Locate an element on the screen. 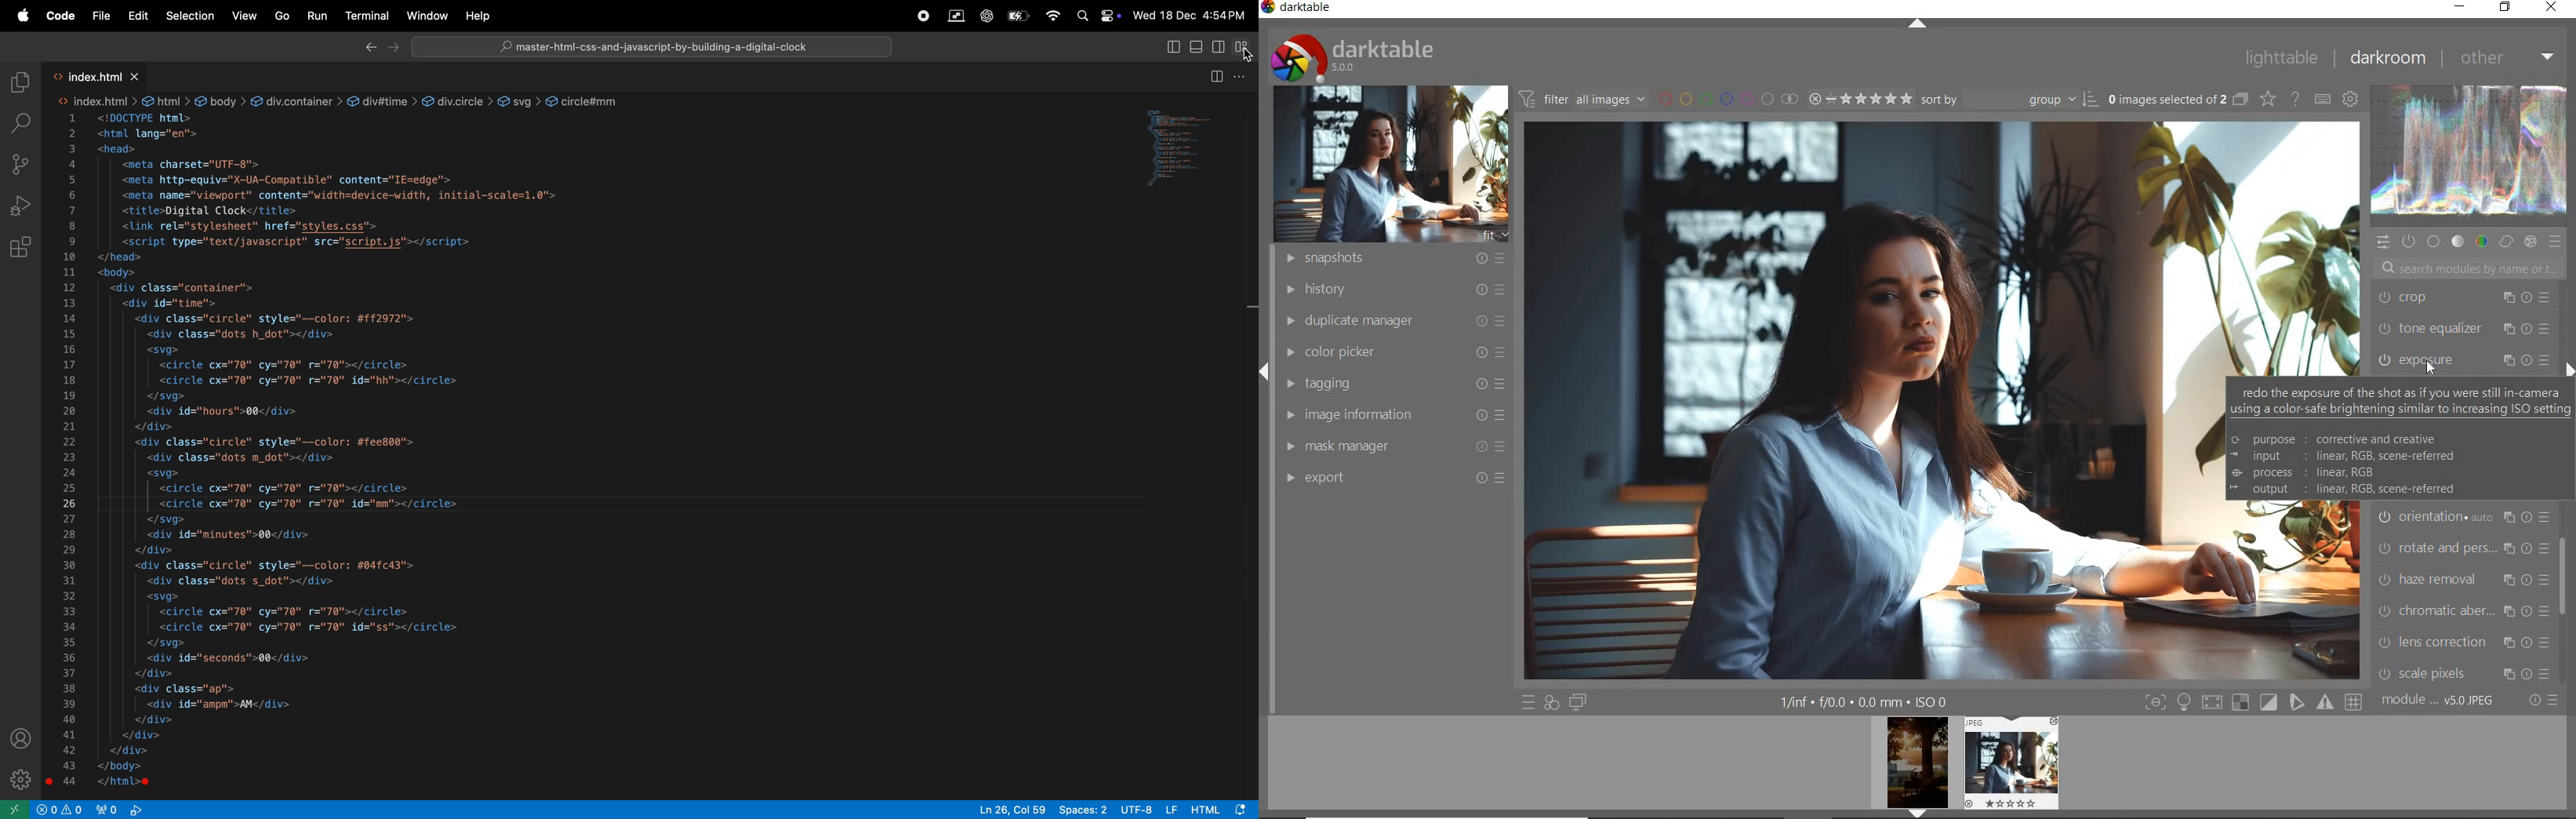  EXPAND/COLLAPSE is located at coordinates (1918, 24).